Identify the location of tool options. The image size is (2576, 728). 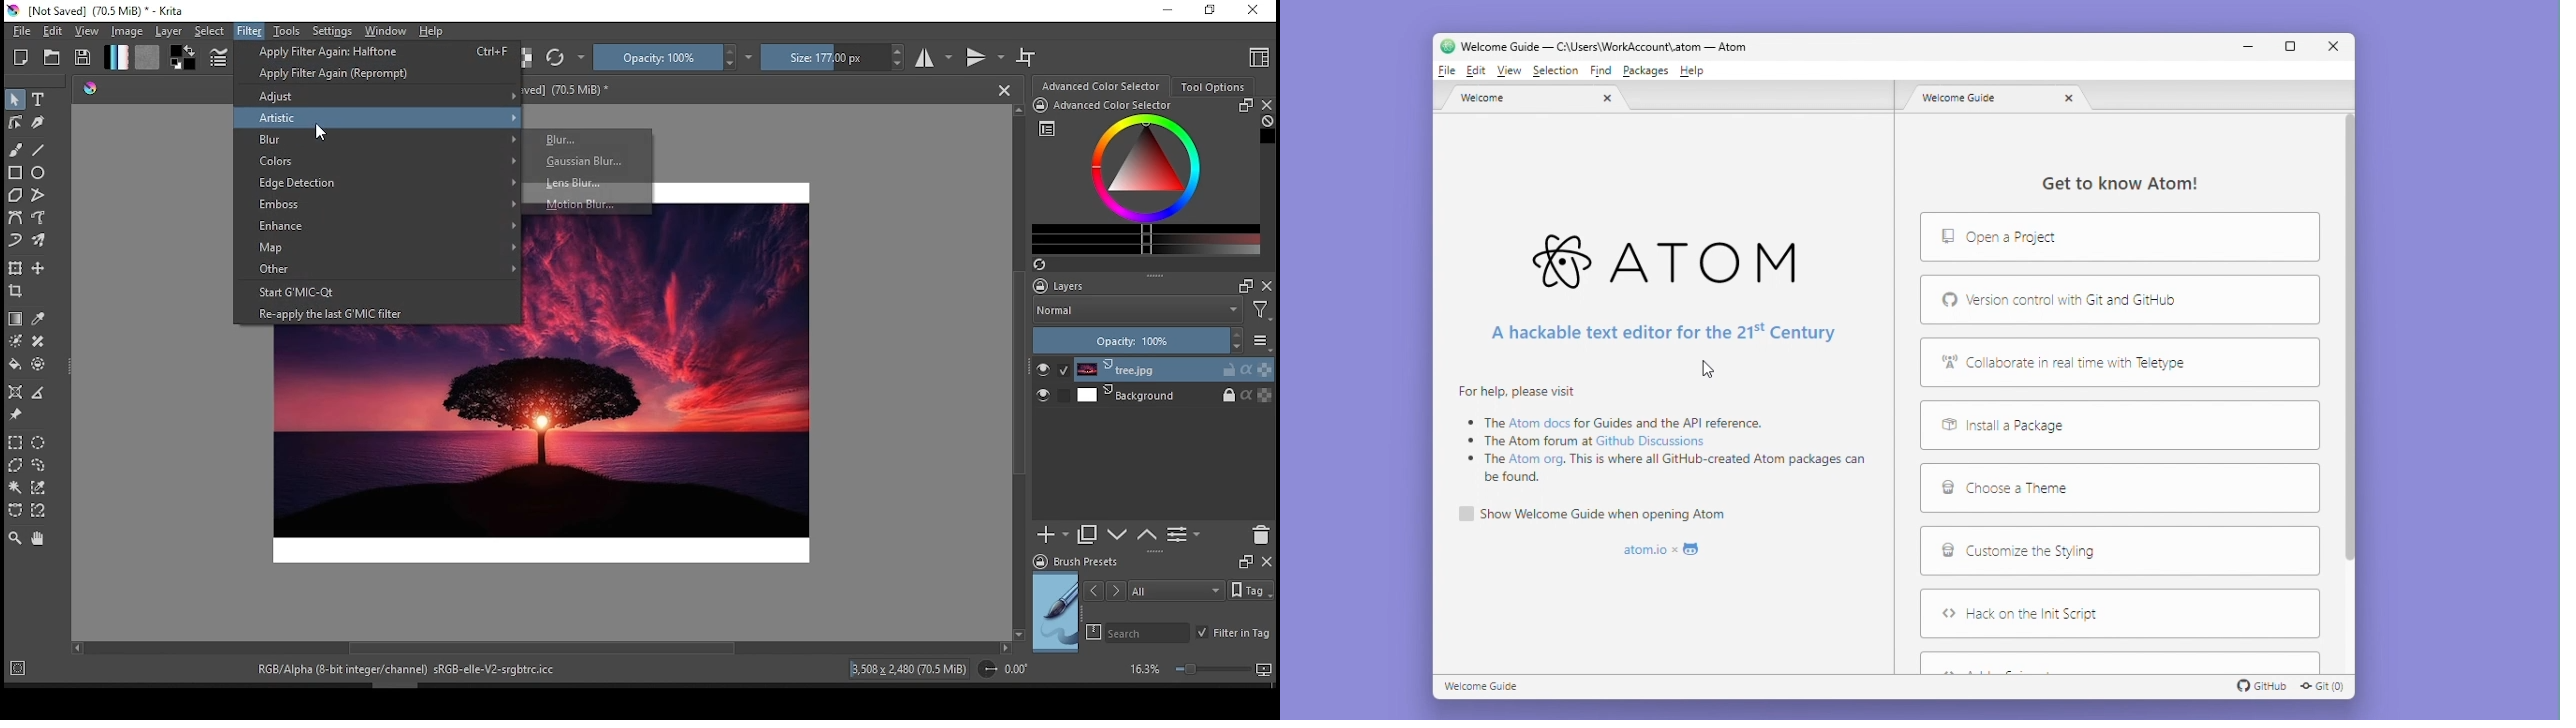
(1212, 87).